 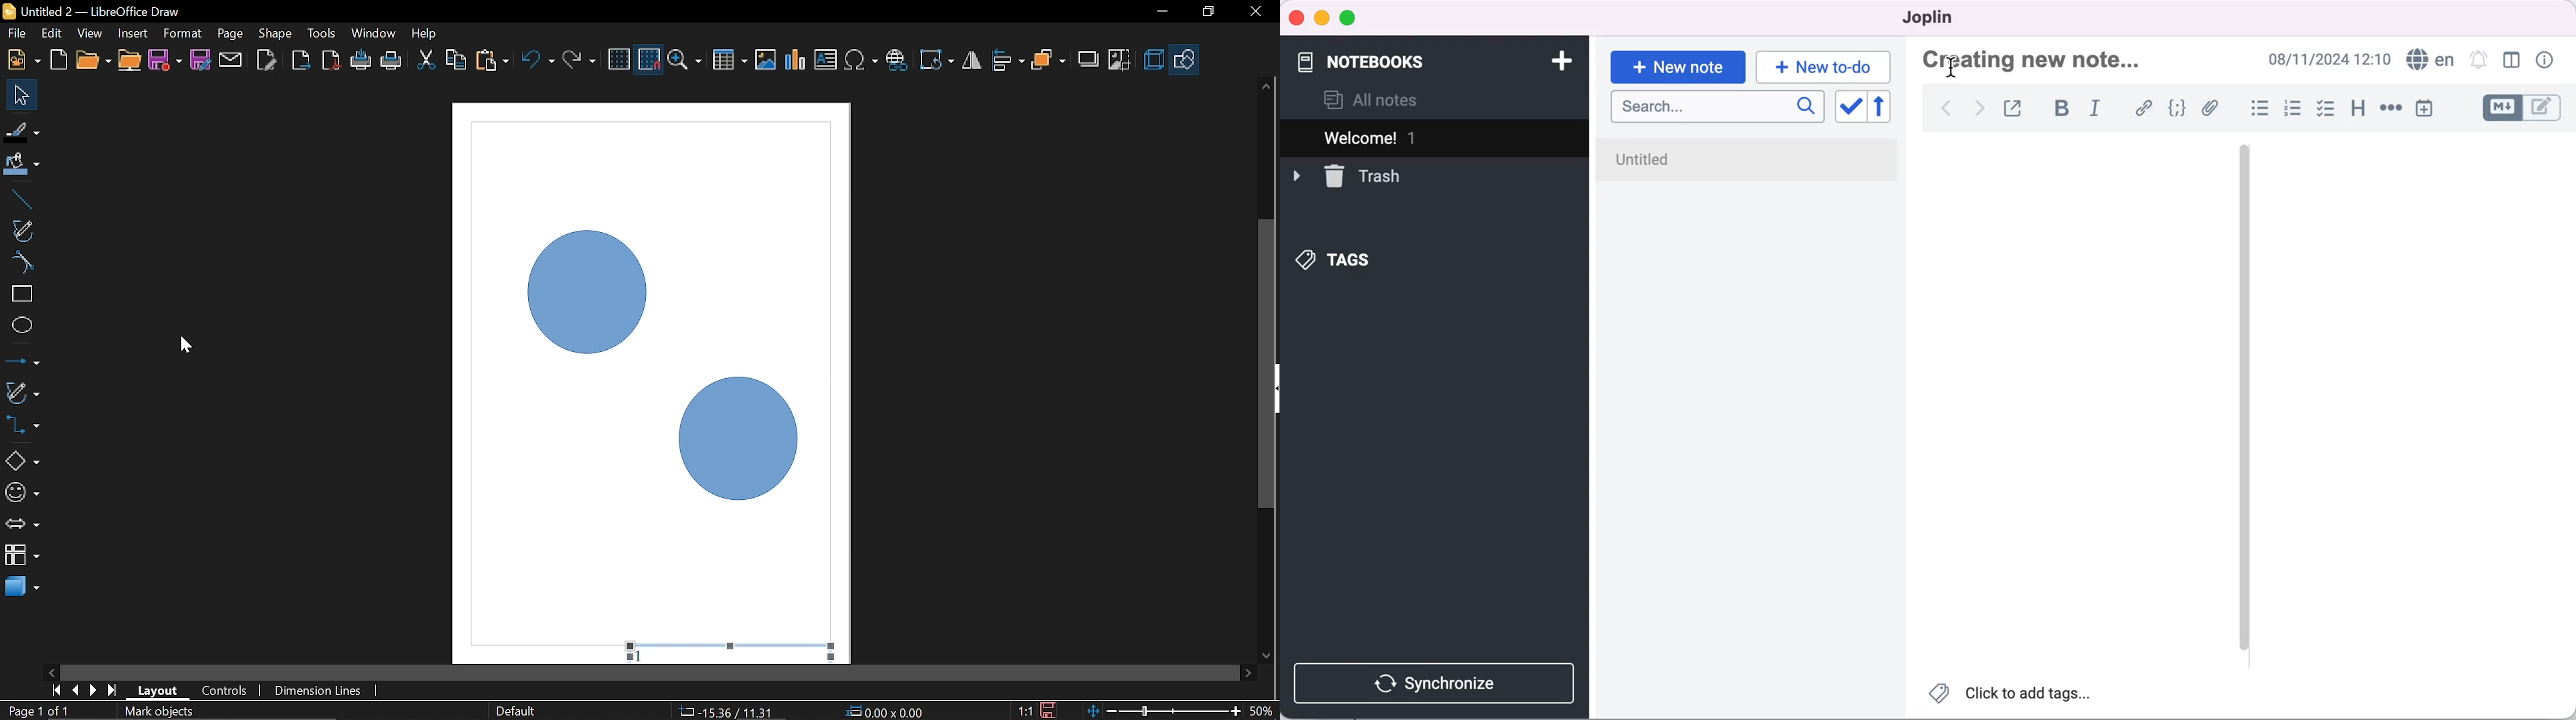 What do you see at coordinates (1051, 710) in the screenshot?
I see `Save` at bounding box center [1051, 710].